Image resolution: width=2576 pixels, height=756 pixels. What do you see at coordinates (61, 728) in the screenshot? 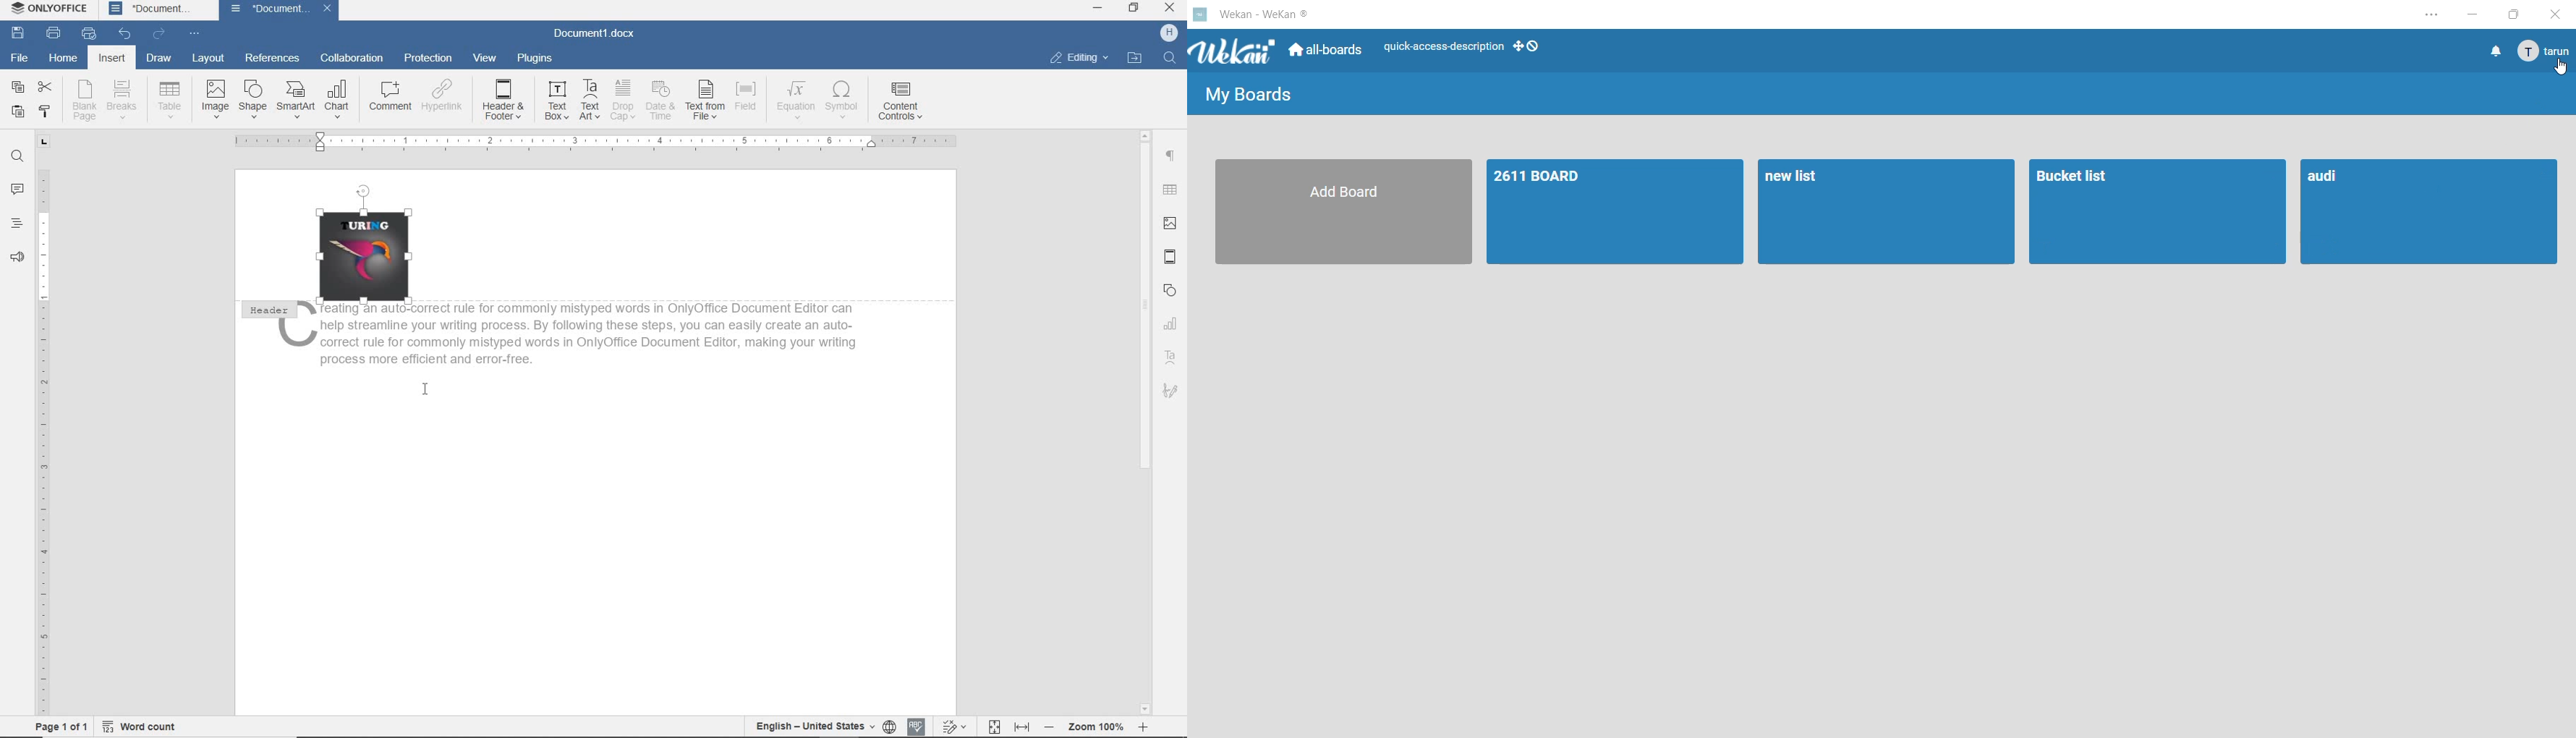
I see `page 1 of 1` at bounding box center [61, 728].